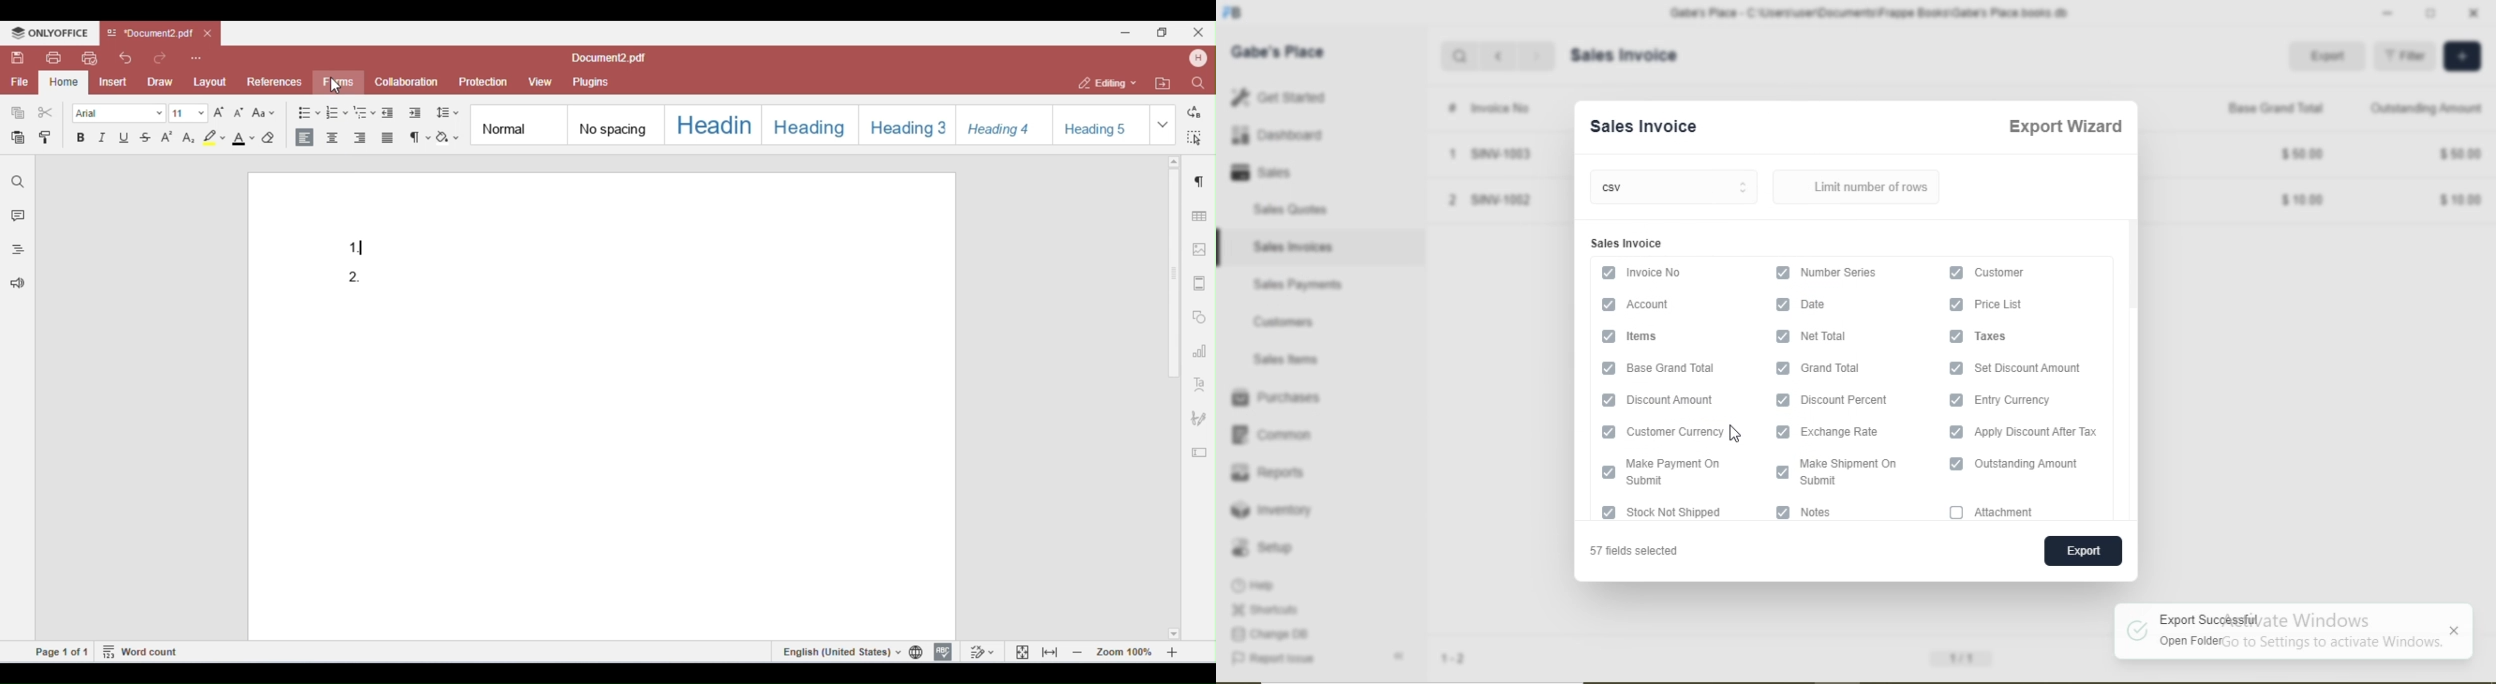 The height and width of the screenshot is (700, 2520). Describe the element at coordinates (2460, 56) in the screenshot. I see `add` at that location.